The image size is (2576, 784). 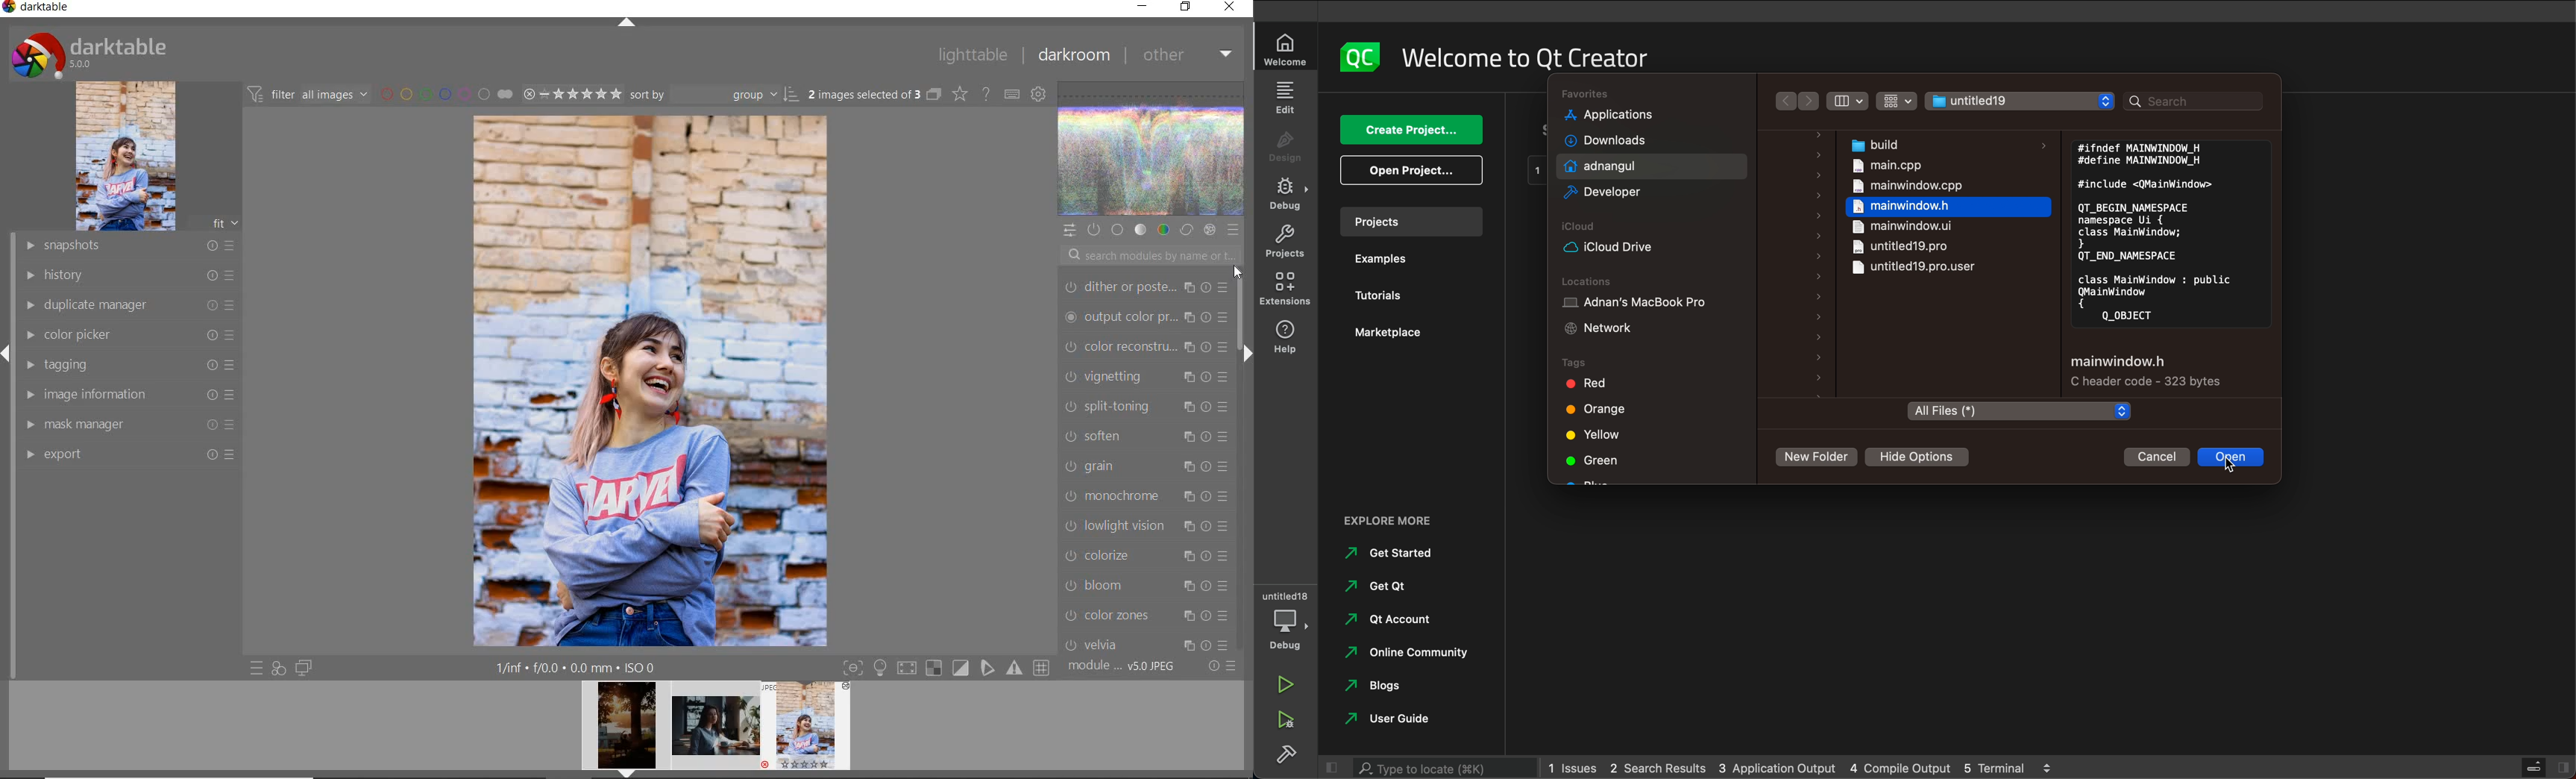 I want to click on image preview, so click(x=716, y=730).